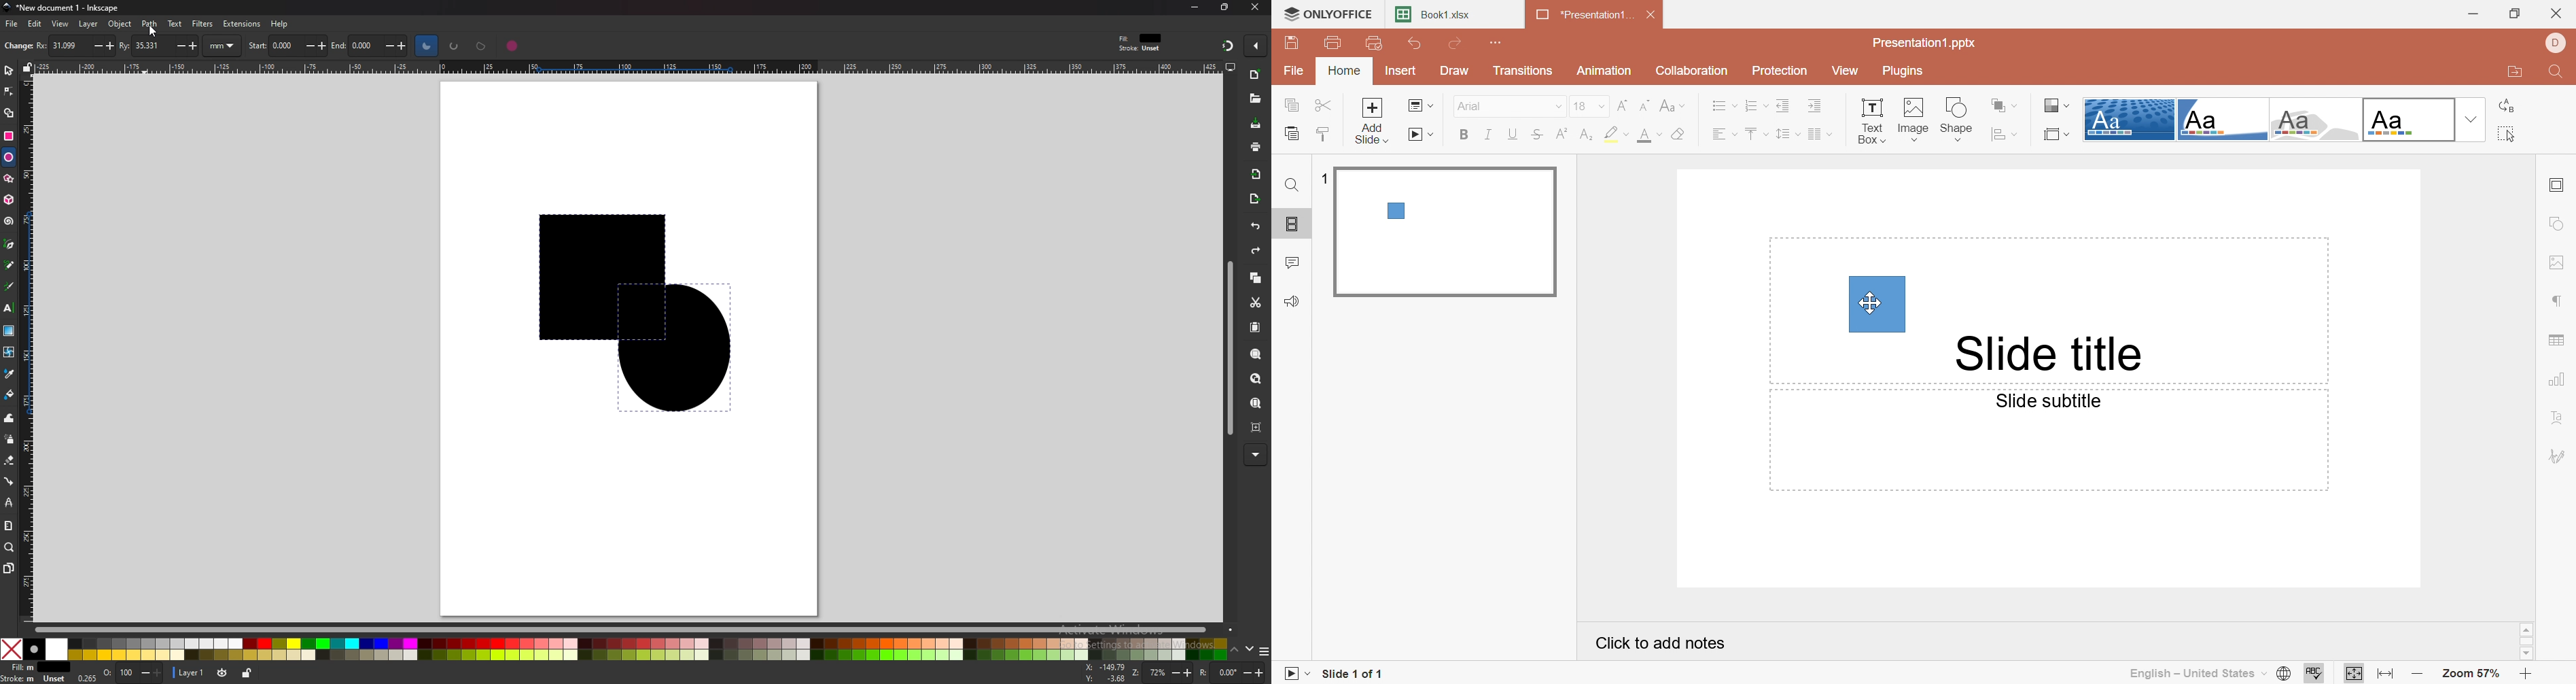  Describe the element at coordinates (1375, 44) in the screenshot. I see `Quick print` at that location.